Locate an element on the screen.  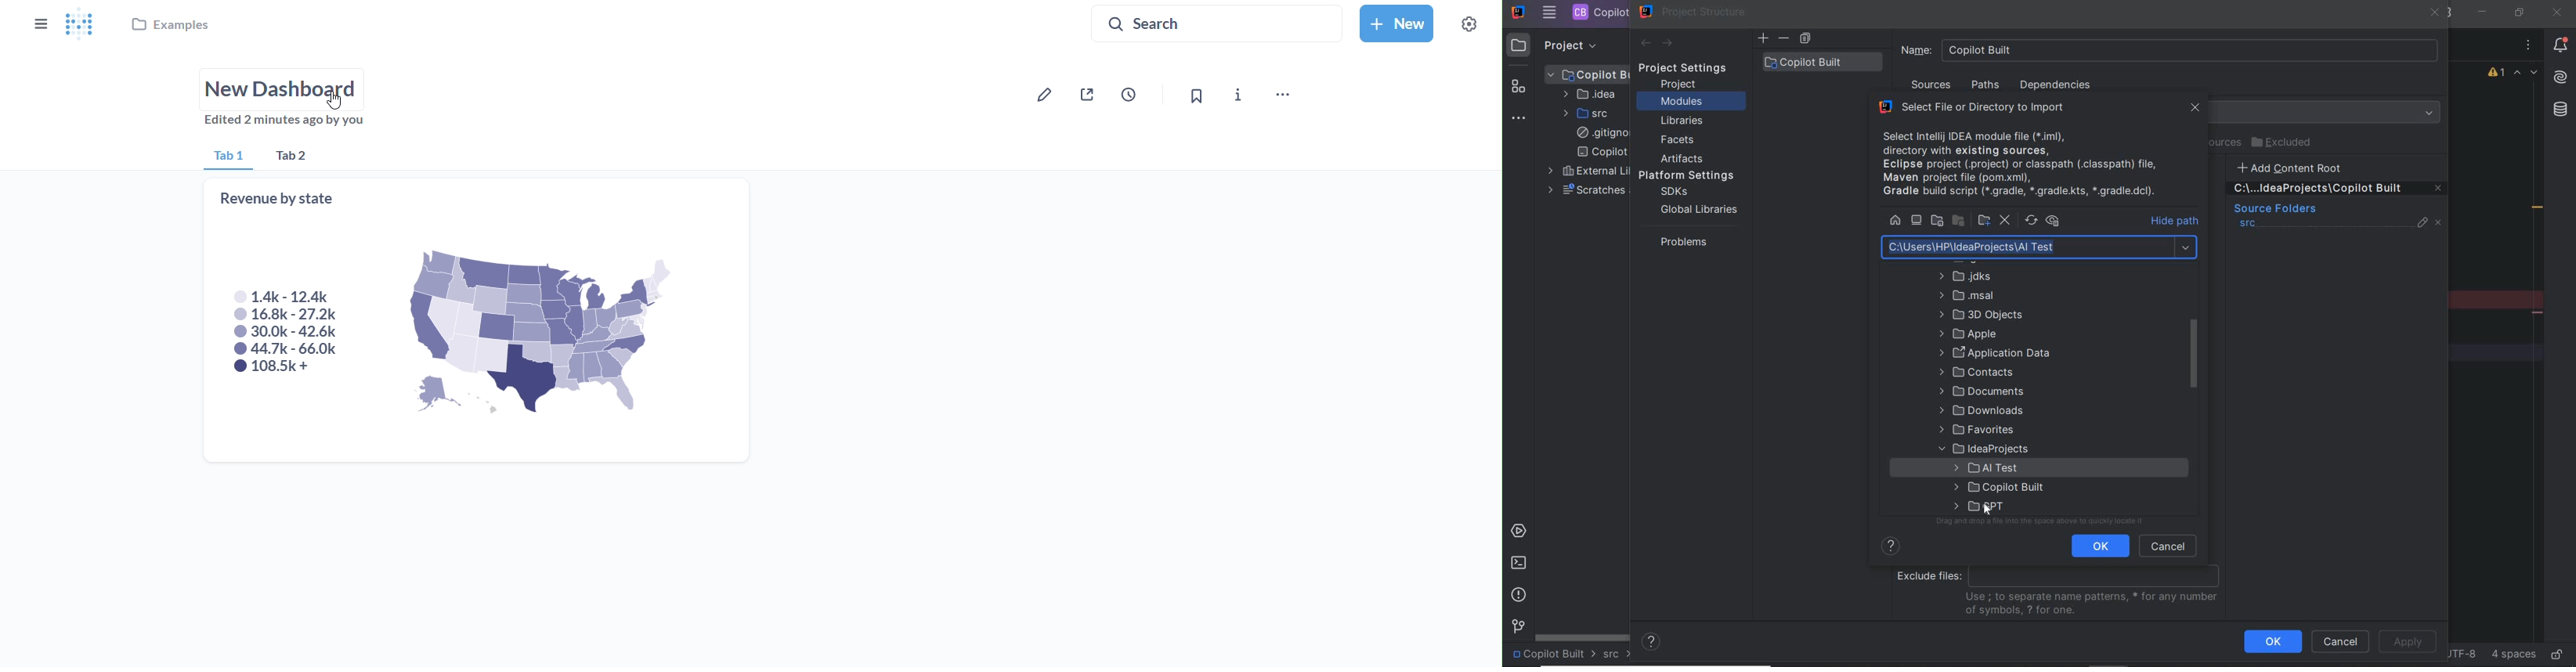
minimize is located at coordinates (2483, 12).